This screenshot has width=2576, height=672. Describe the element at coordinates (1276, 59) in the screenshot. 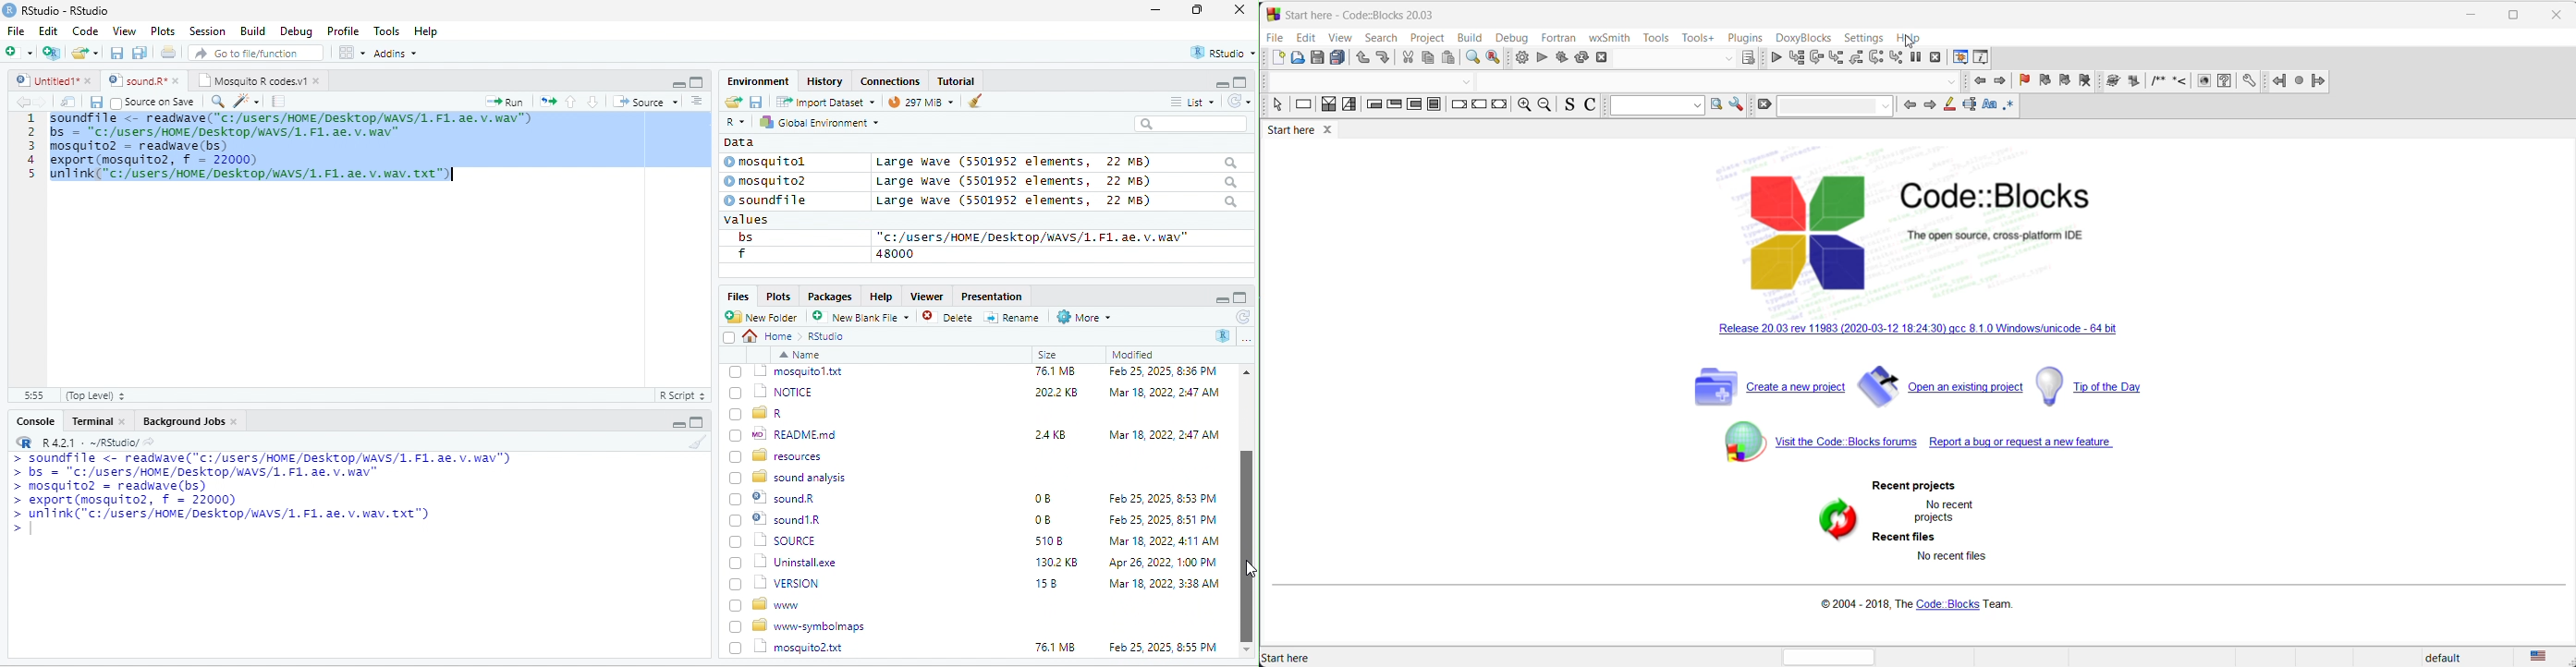

I see `new file` at that location.